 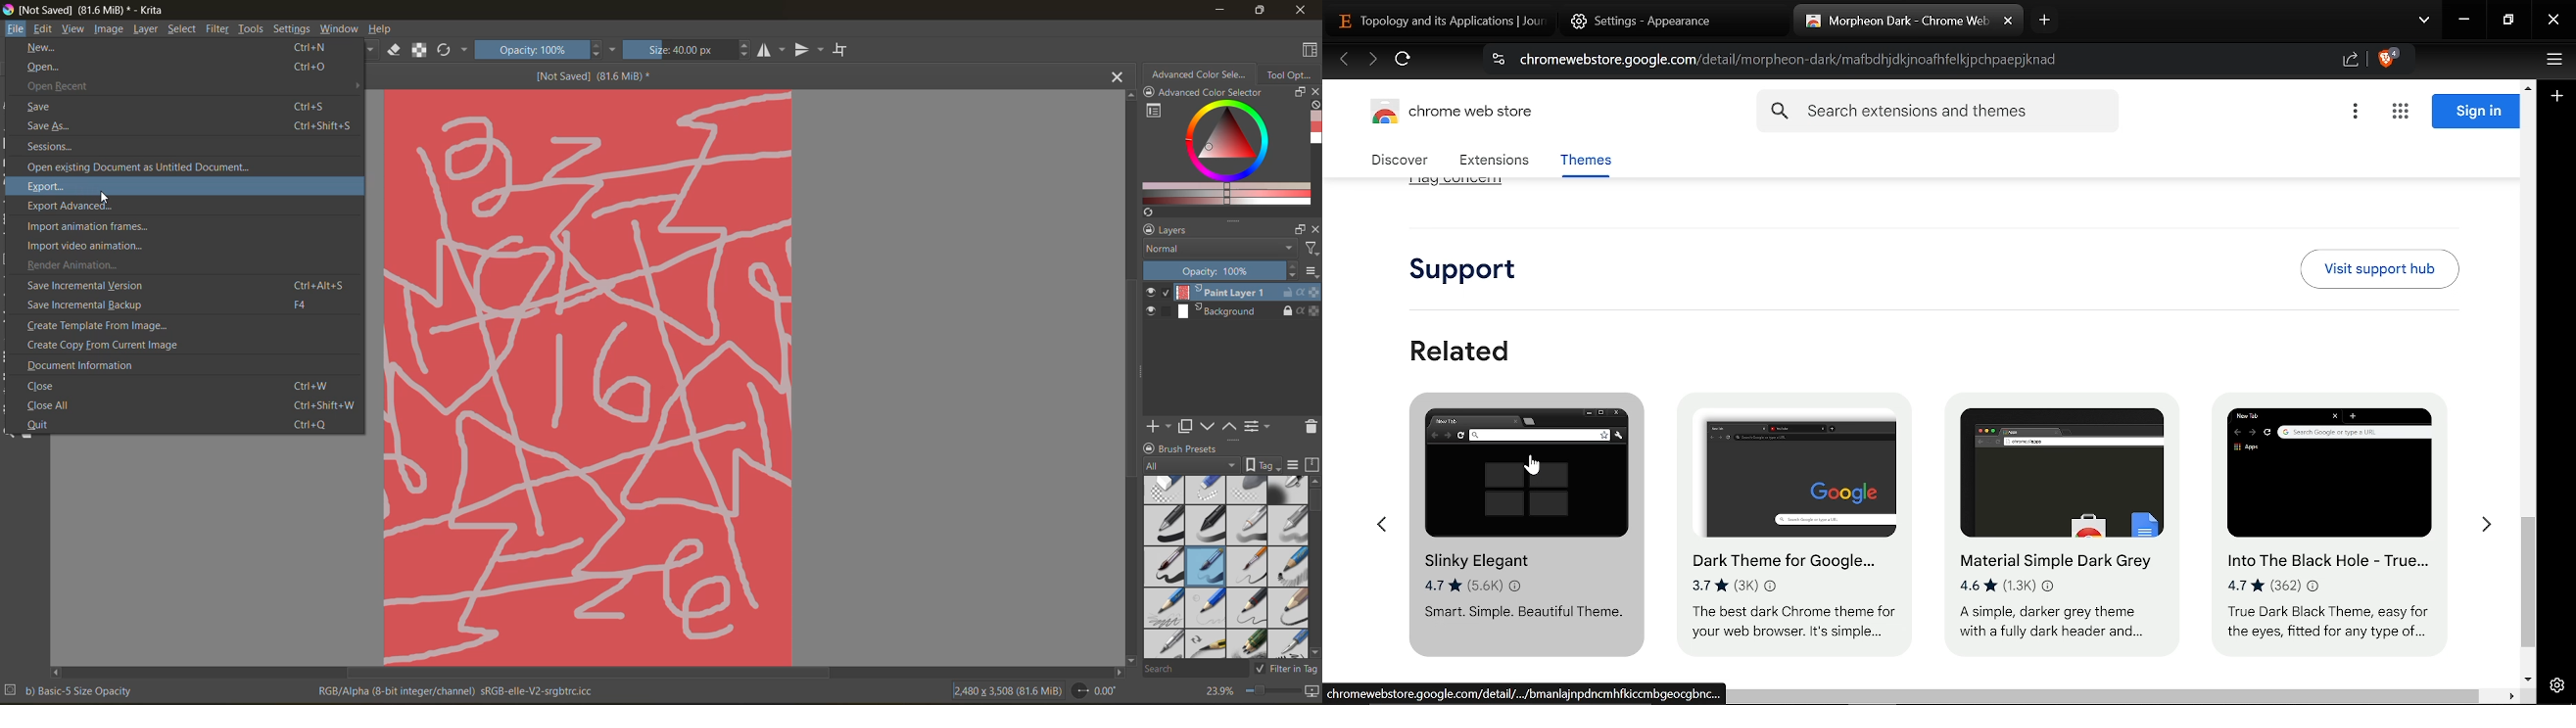 What do you see at coordinates (339, 29) in the screenshot?
I see `window` at bounding box center [339, 29].